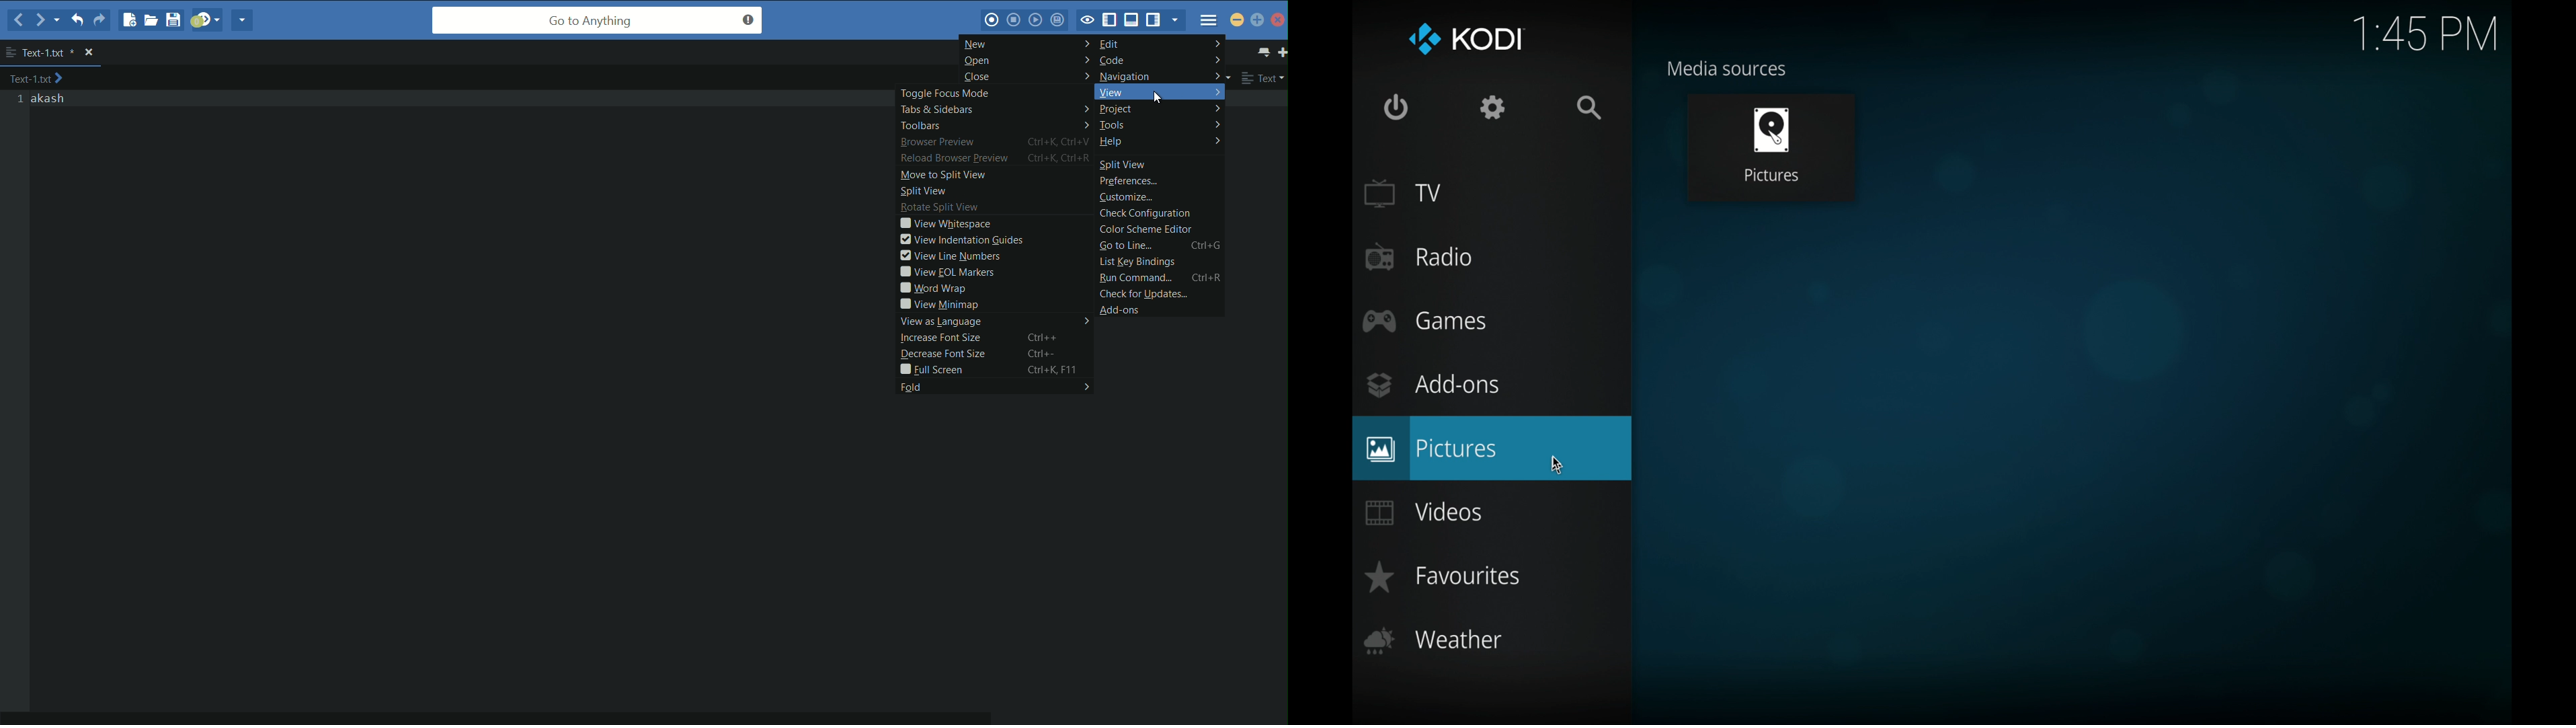  Describe the element at coordinates (128, 20) in the screenshot. I see `new file` at that location.